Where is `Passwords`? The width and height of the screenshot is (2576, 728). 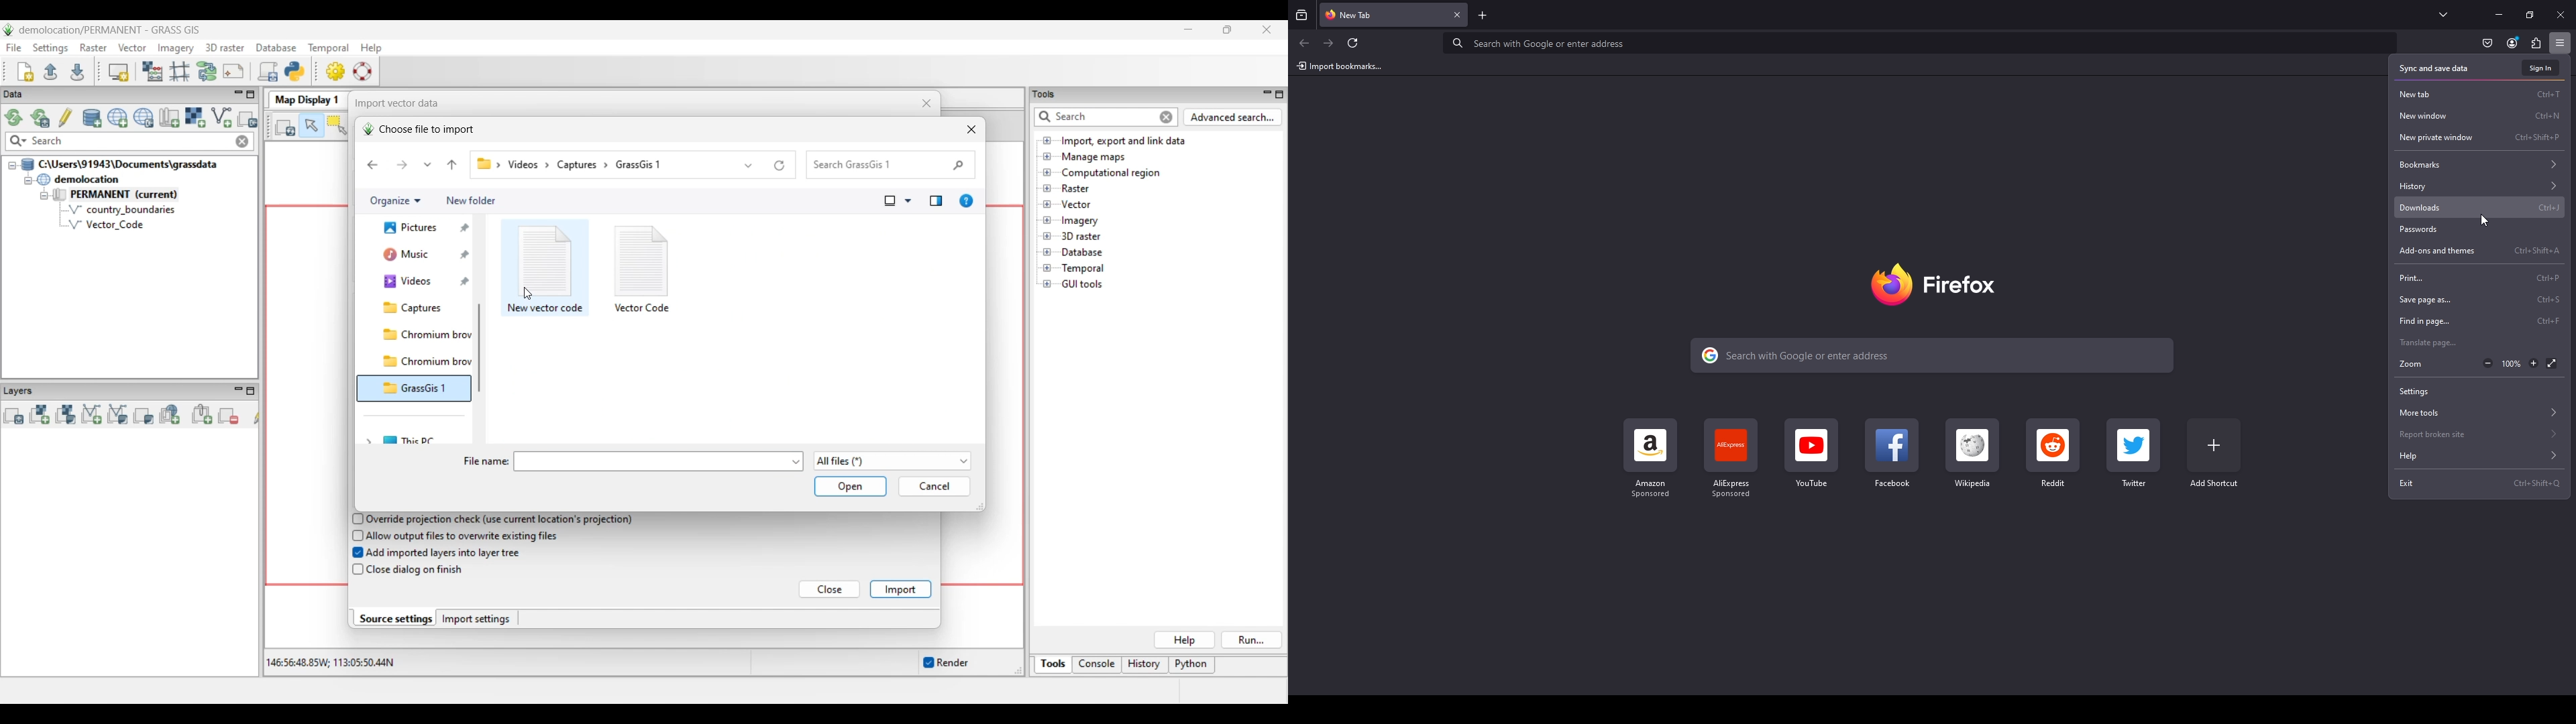
Passwords is located at coordinates (2479, 229).